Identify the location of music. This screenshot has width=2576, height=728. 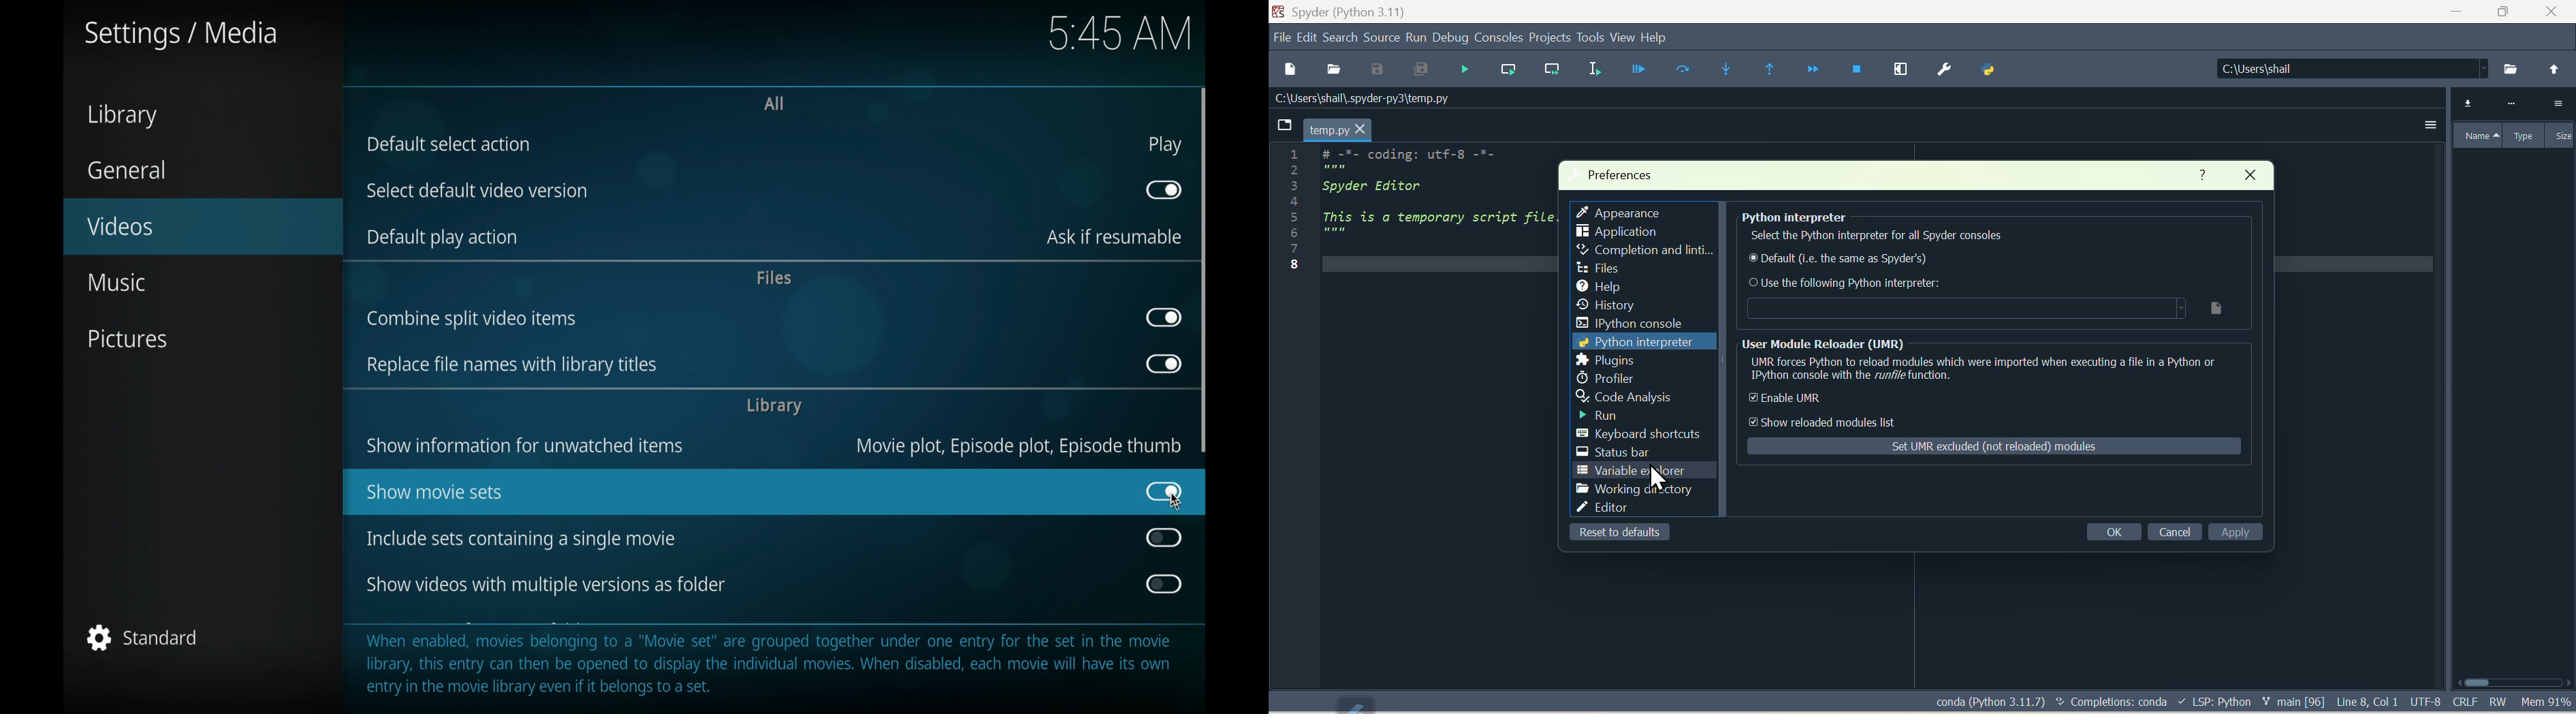
(116, 282).